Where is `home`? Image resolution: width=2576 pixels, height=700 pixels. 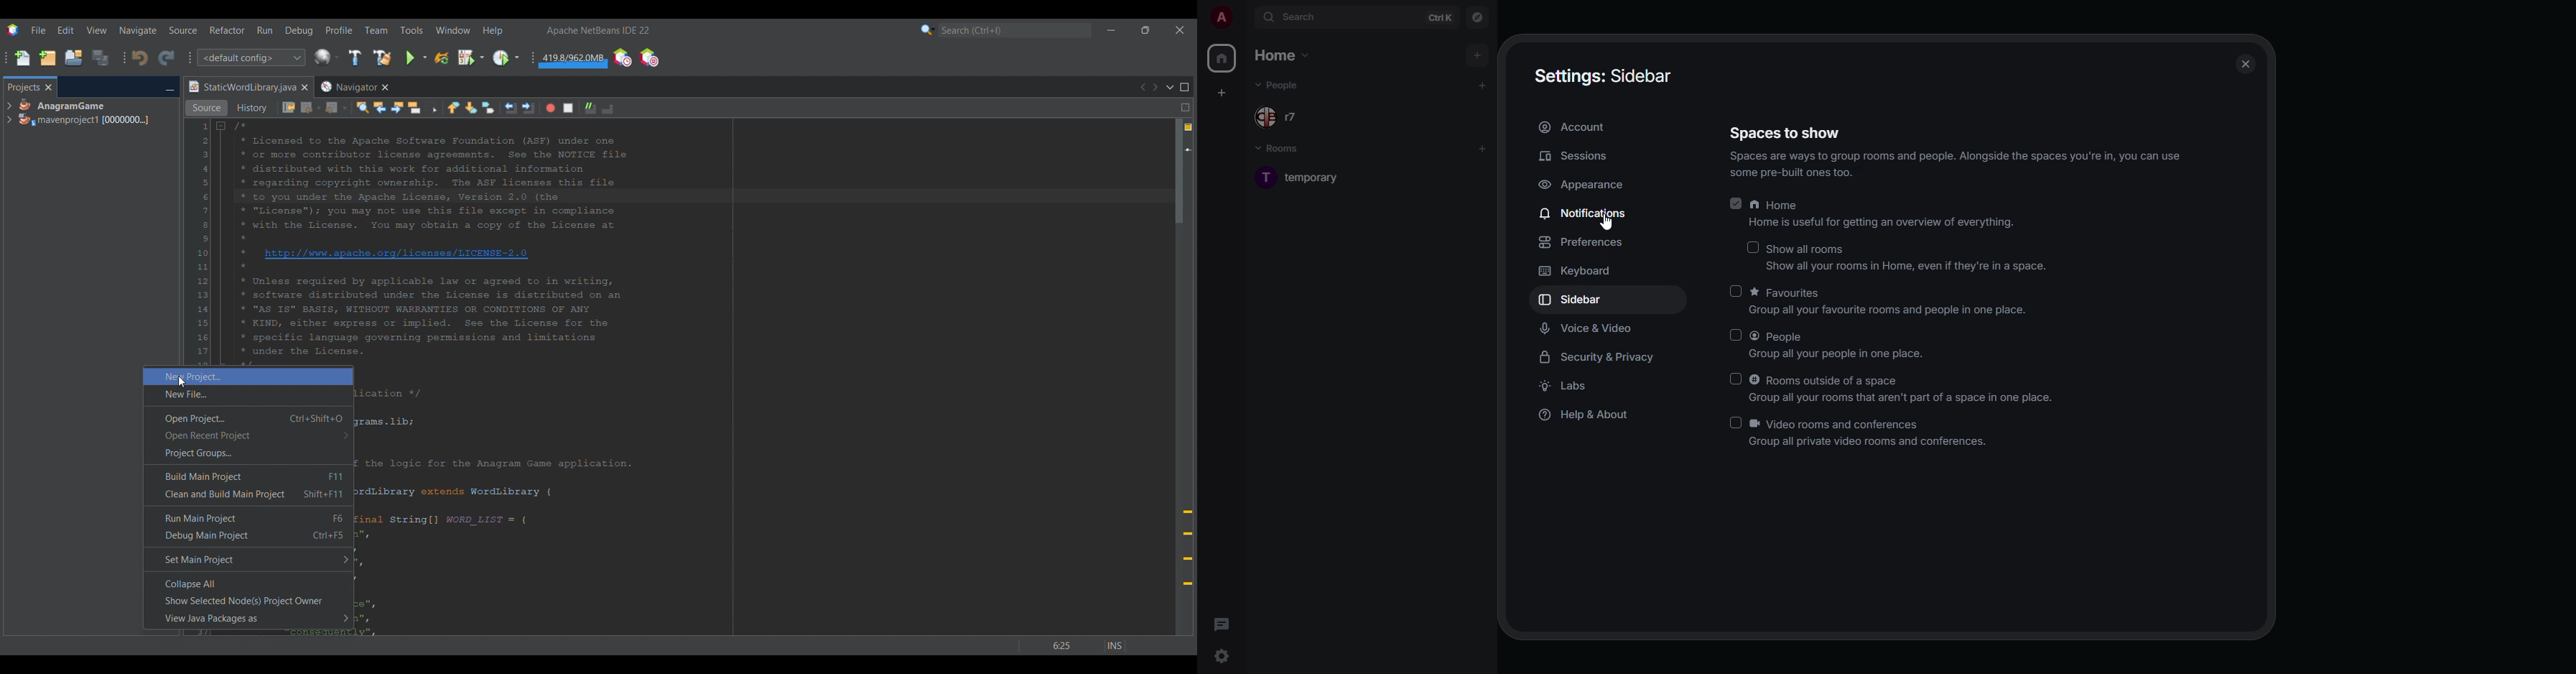
home is located at coordinates (1222, 60).